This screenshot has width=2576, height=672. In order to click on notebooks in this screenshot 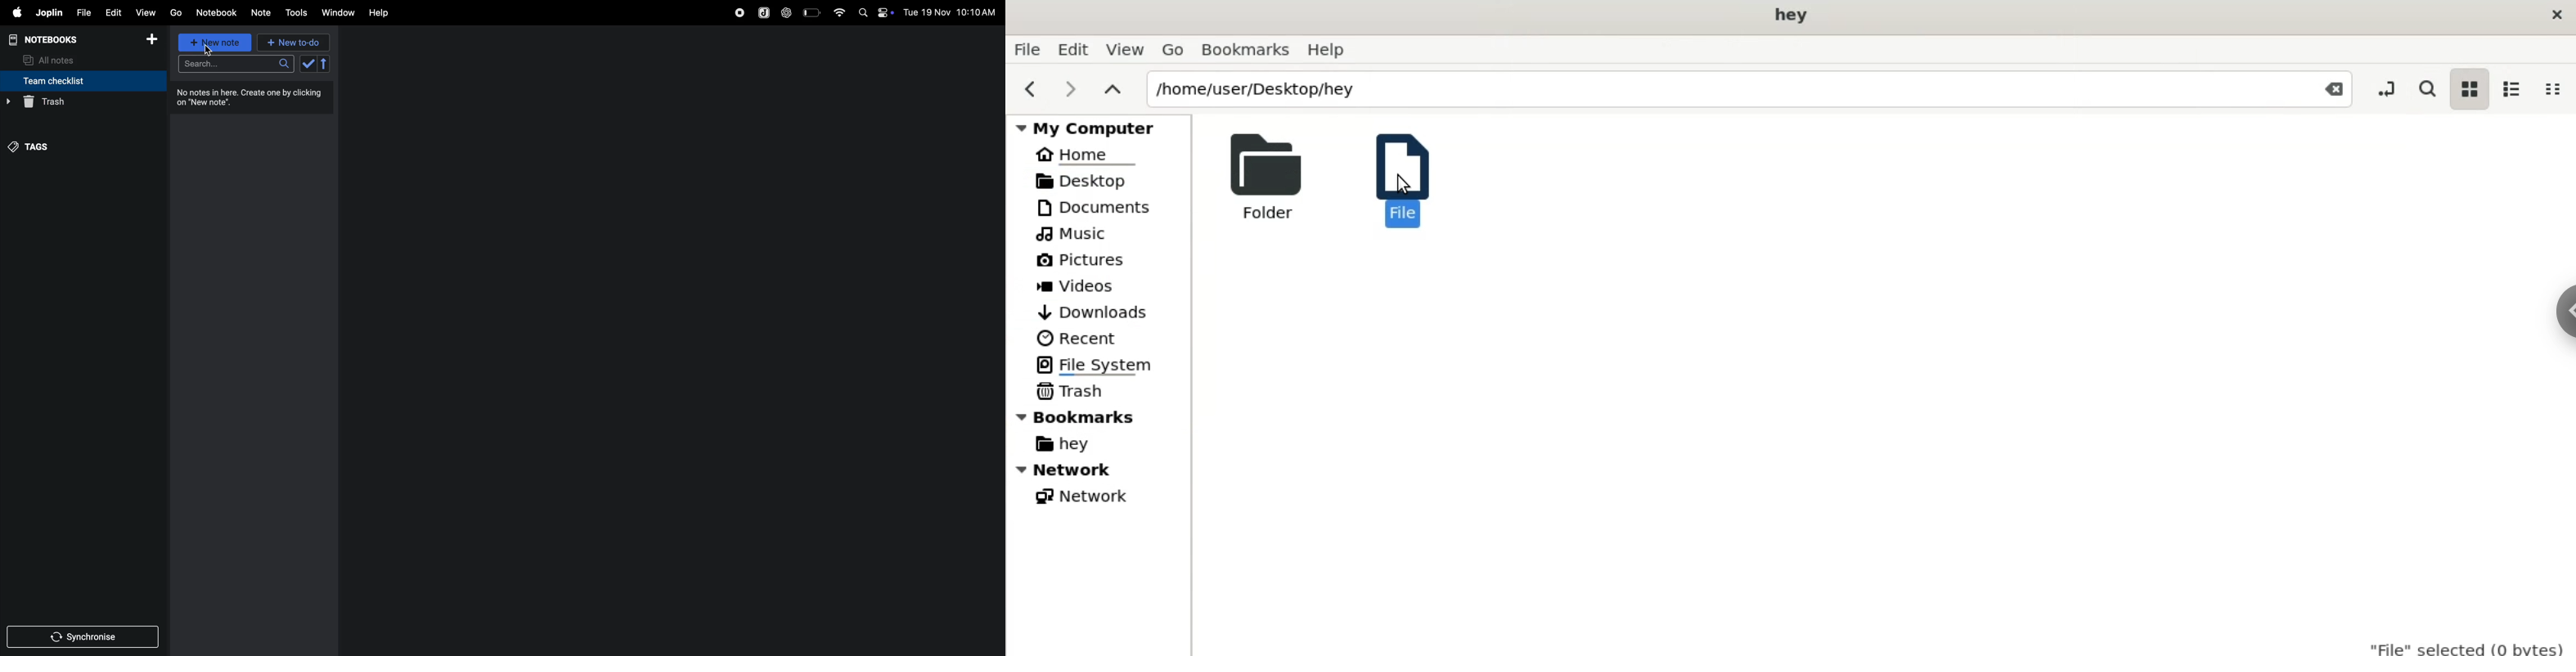, I will do `click(48, 38)`.